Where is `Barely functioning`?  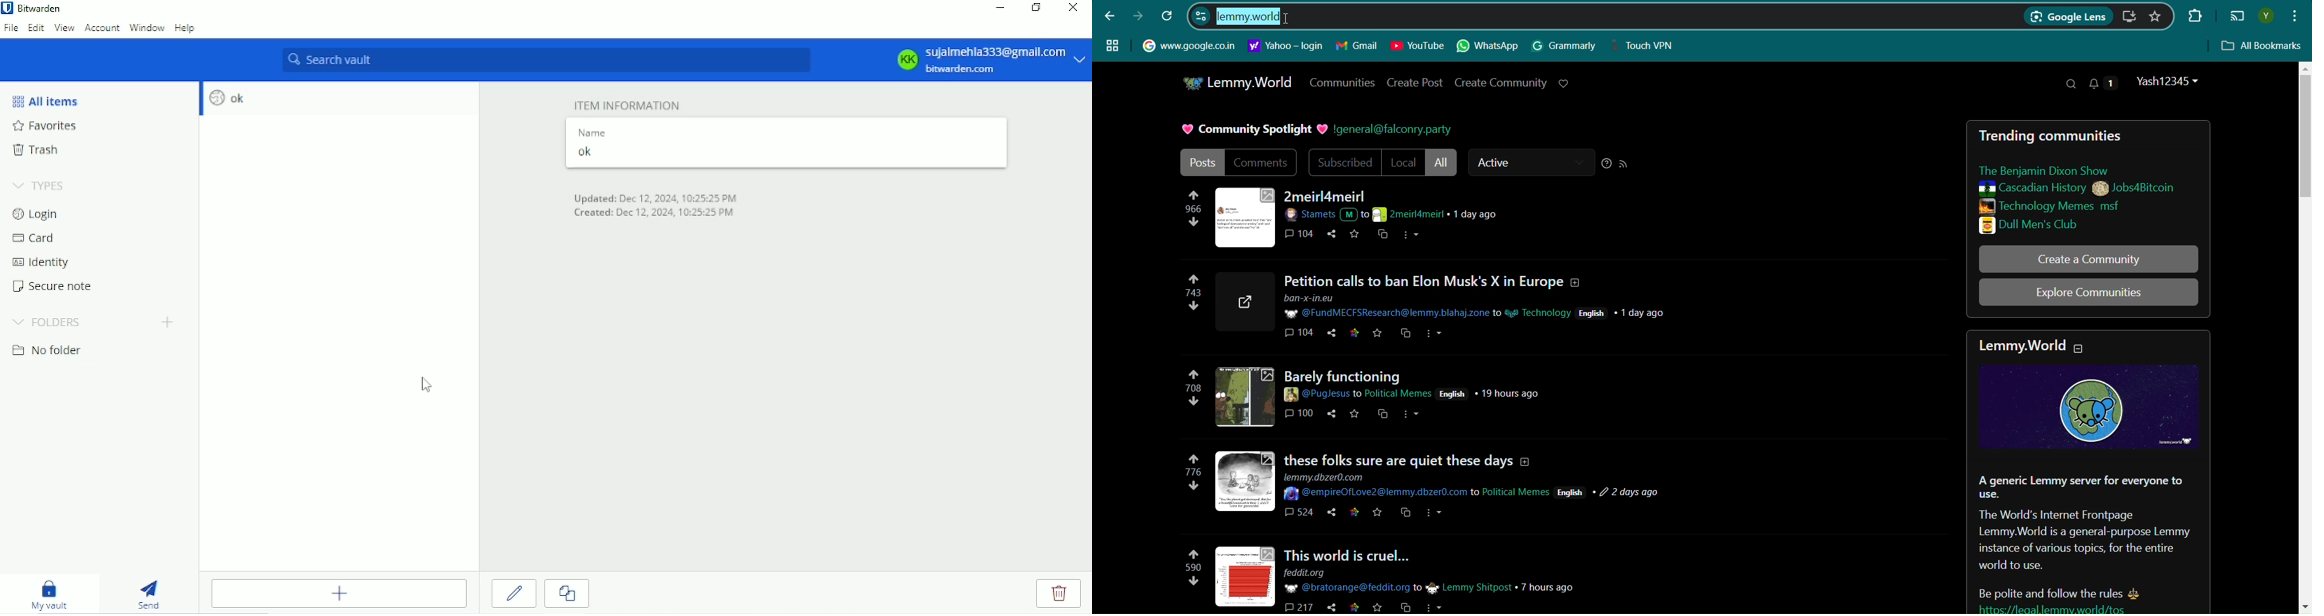 Barely functioning is located at coordinates (1364, 374).